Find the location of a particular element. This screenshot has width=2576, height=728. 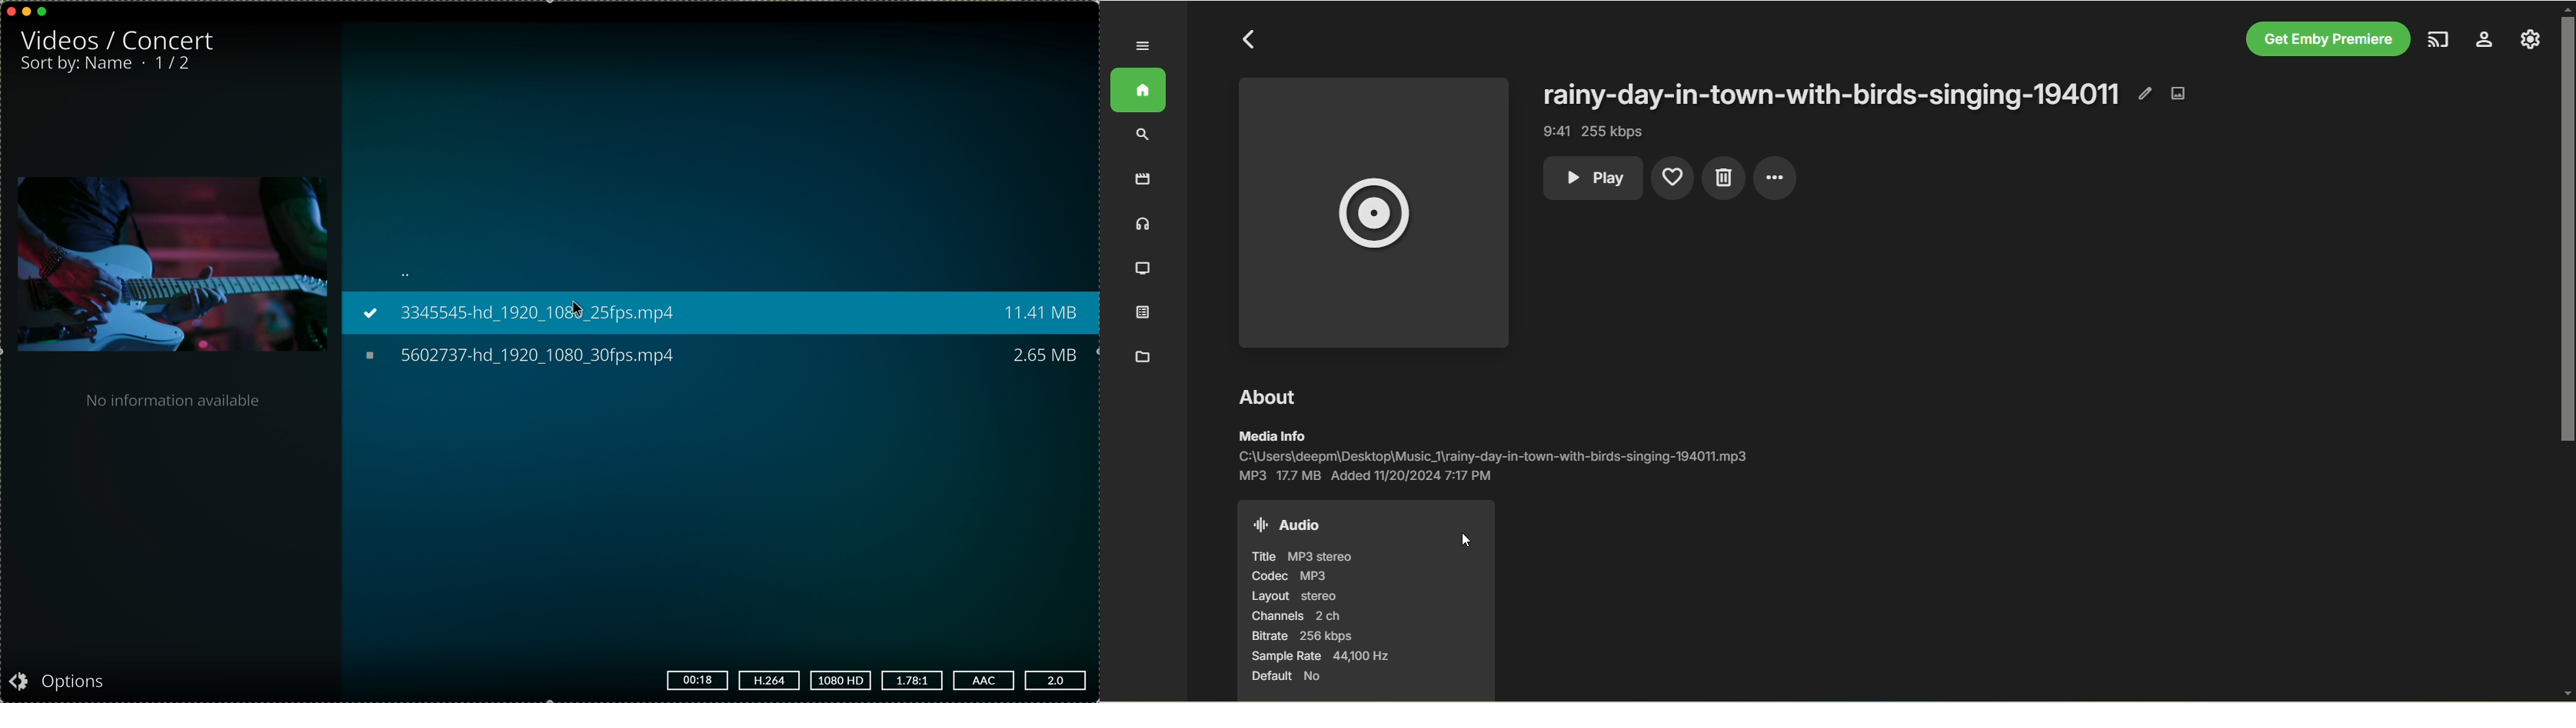

metadata manager is located at coordinates (1140, 355).